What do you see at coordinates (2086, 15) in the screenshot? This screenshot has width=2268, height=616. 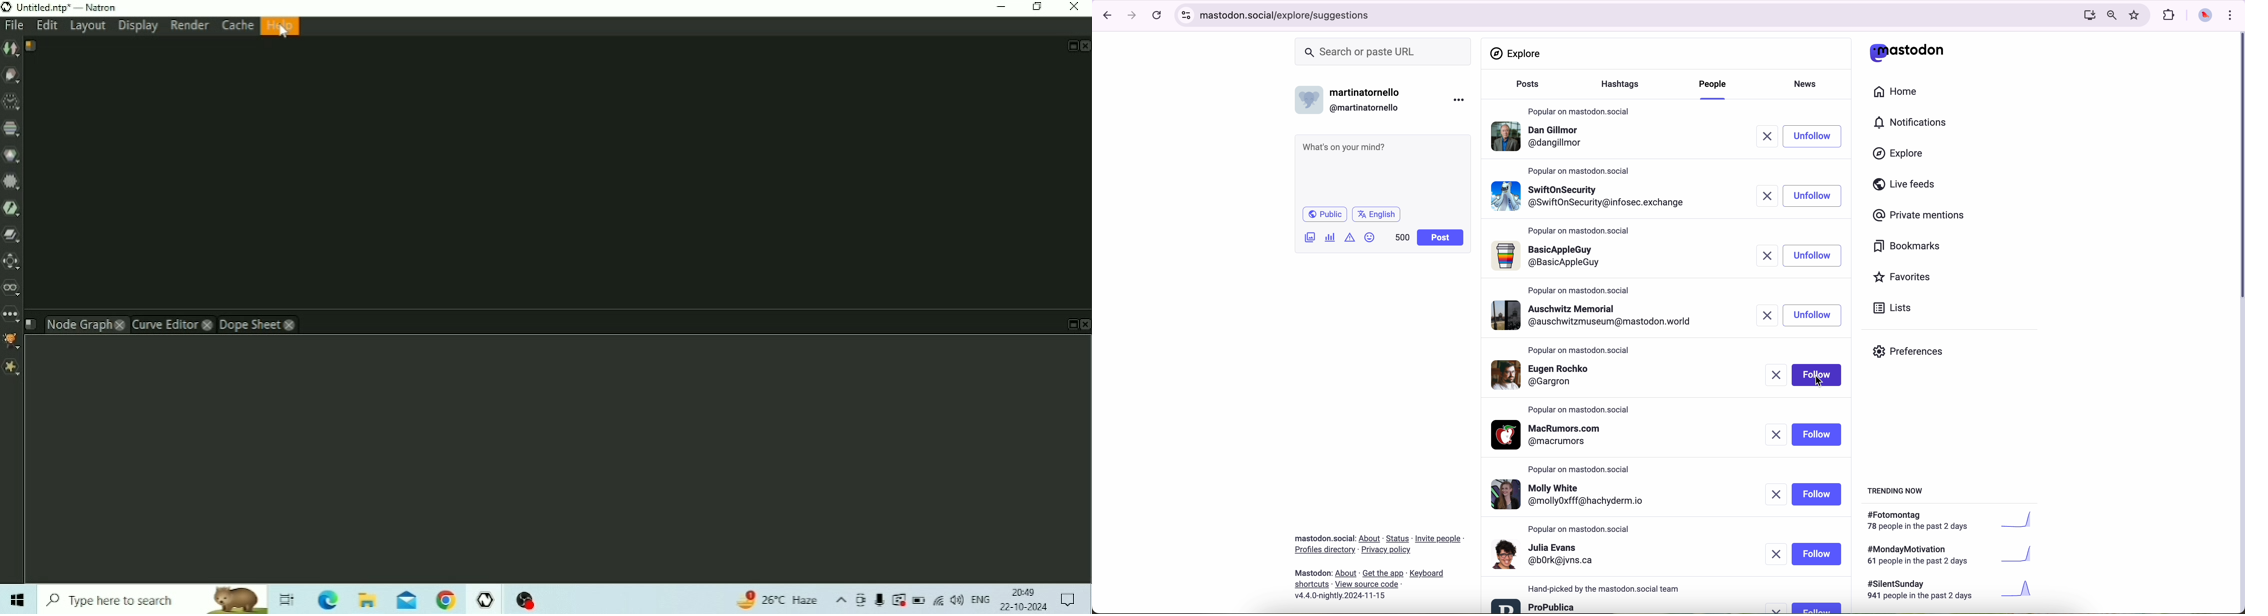 I see `computer` at bounding box center [2086, 15].